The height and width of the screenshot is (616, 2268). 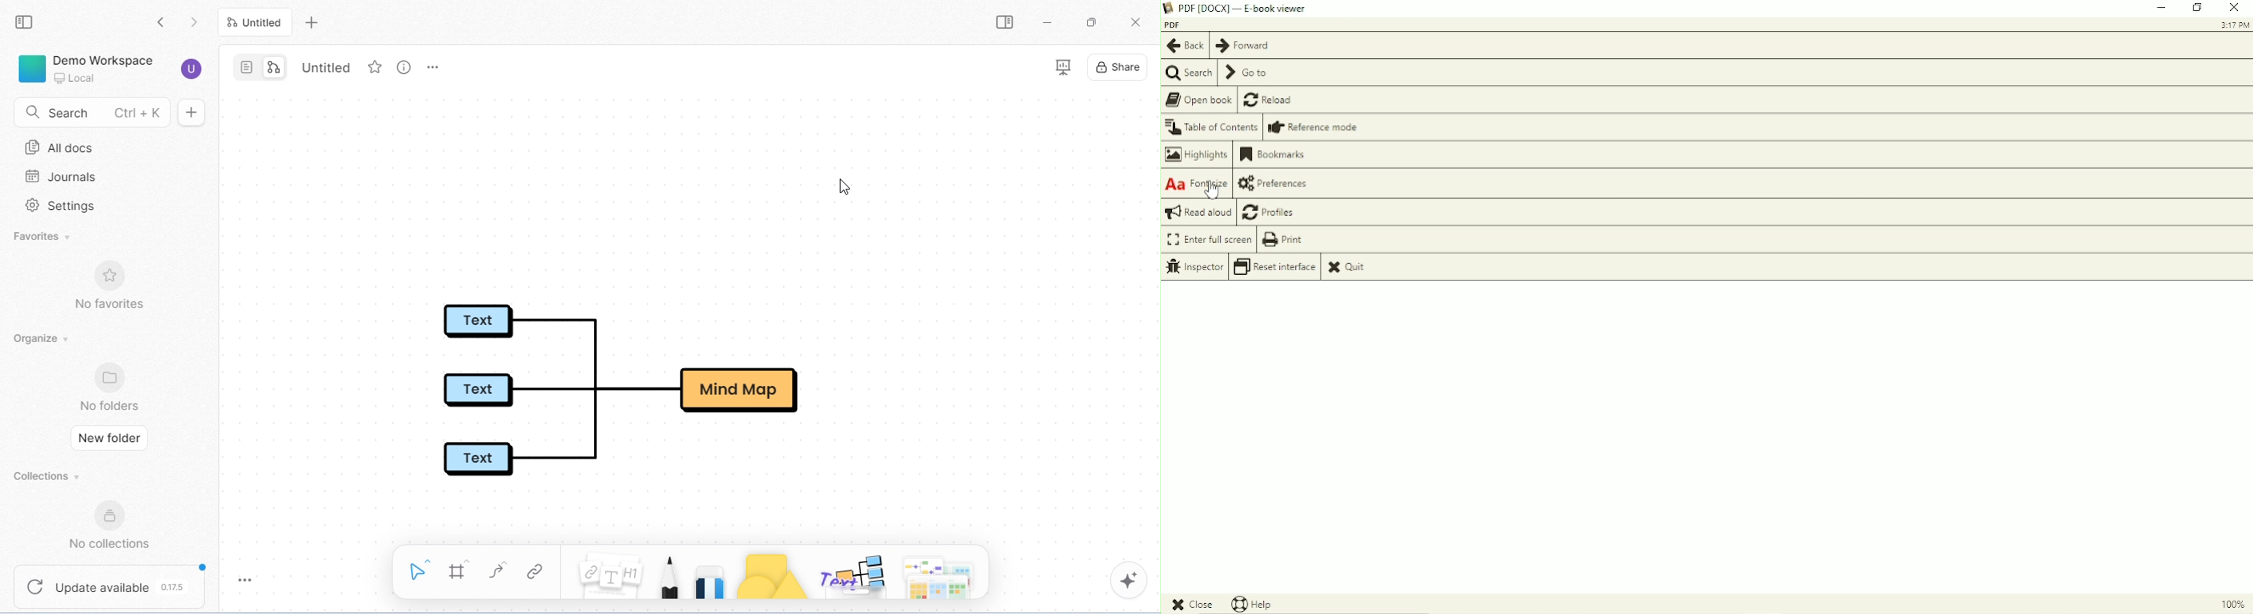 I want to click on Time, so click(x=2235, y=26).